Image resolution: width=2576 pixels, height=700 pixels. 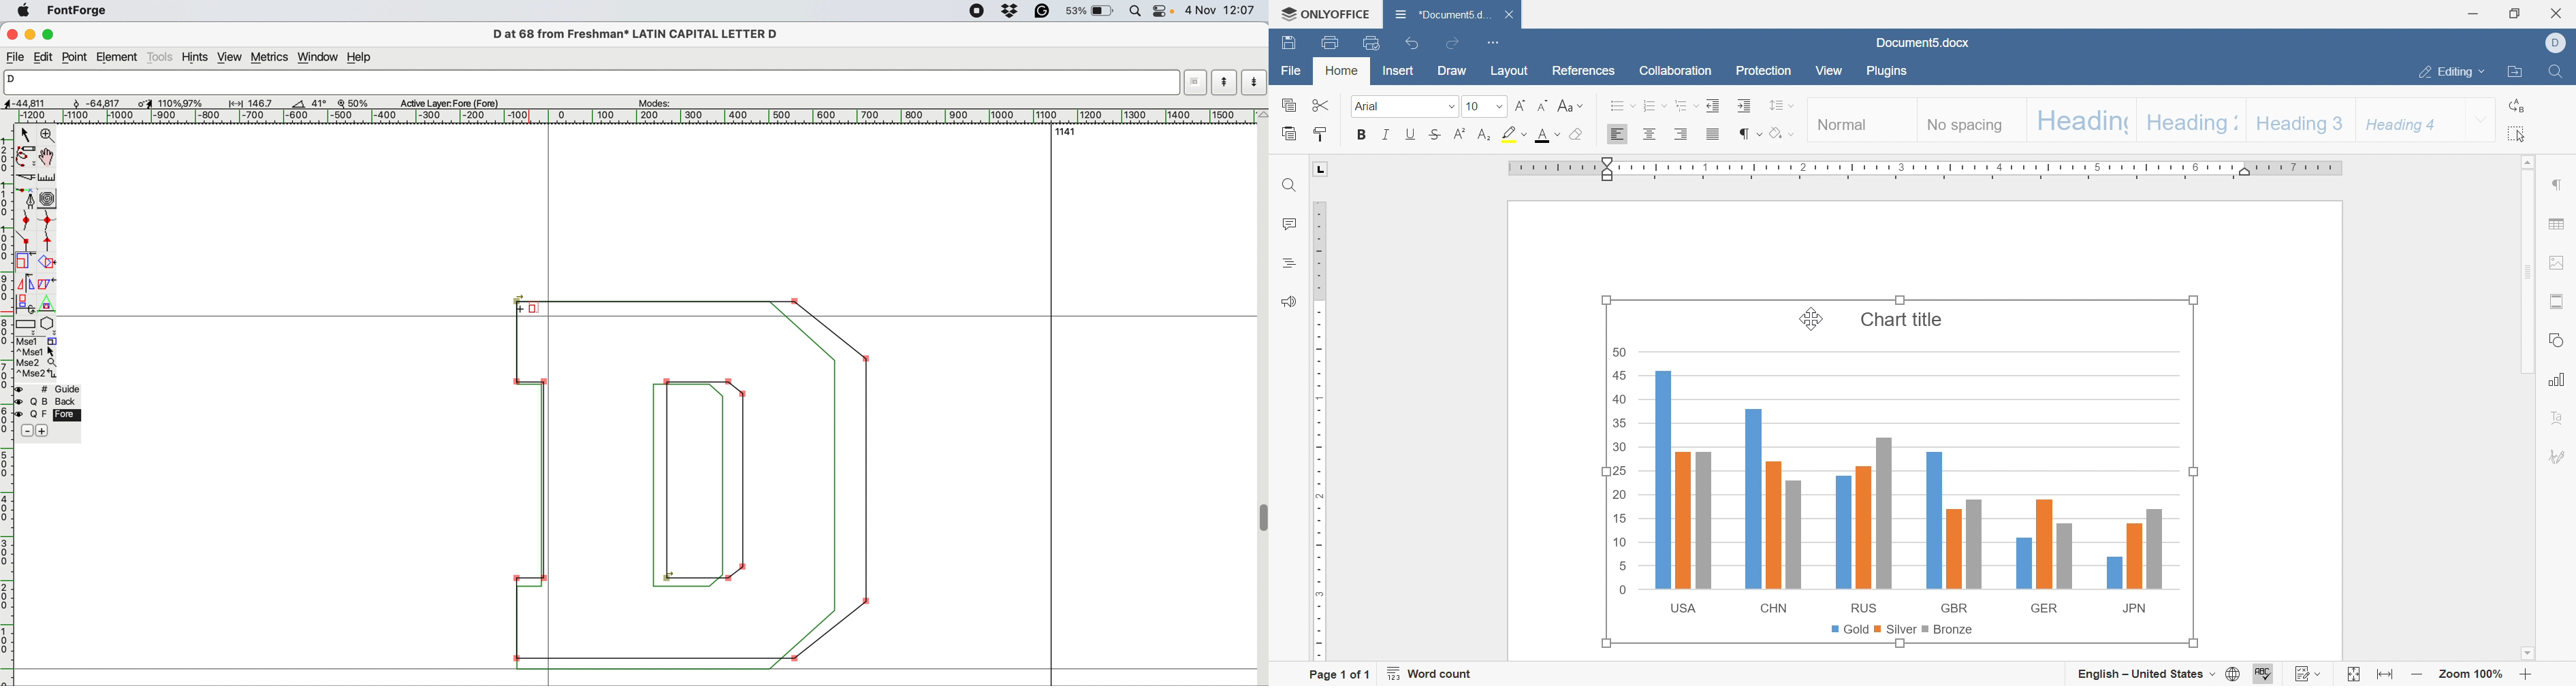 What do you see at coordinates (2558, 42) in the screenshot?
I see `Dell` at bounding box center [2558, 42].